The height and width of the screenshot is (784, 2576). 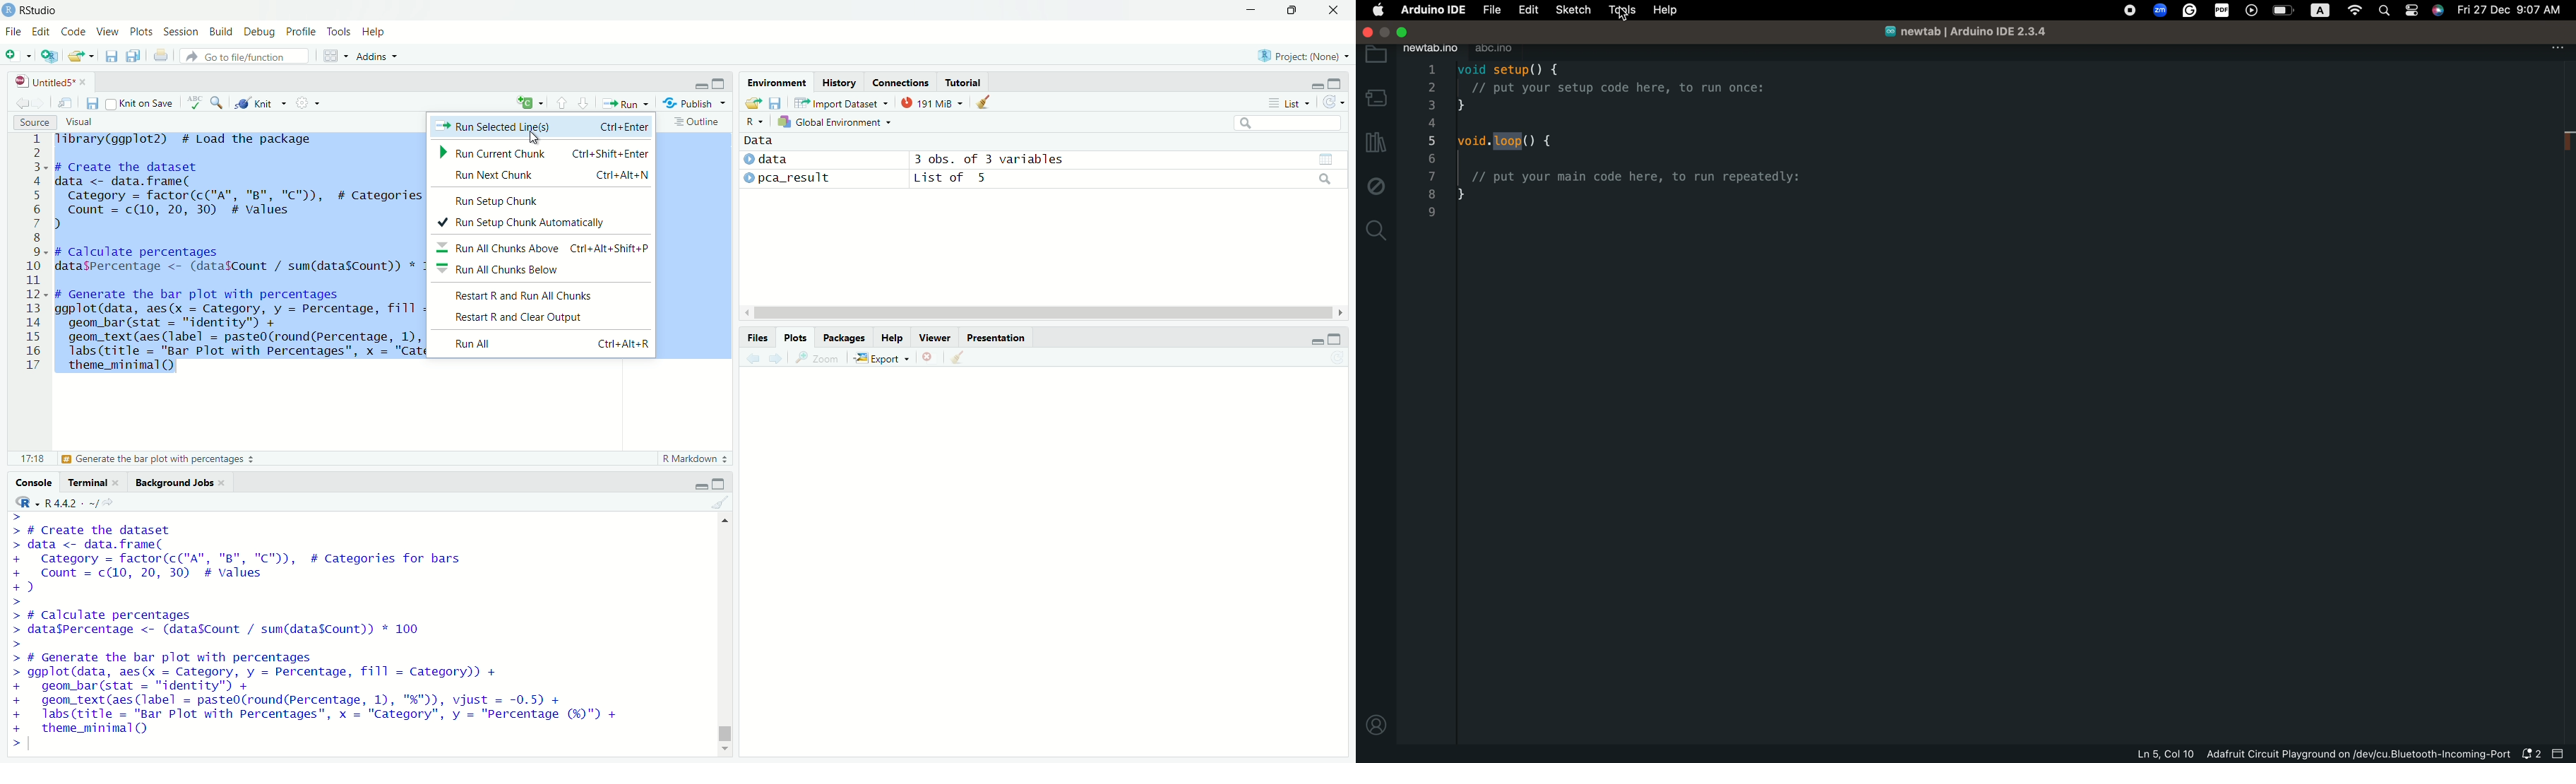 I want to click on run setup chunk, so click(x=544, y=199).